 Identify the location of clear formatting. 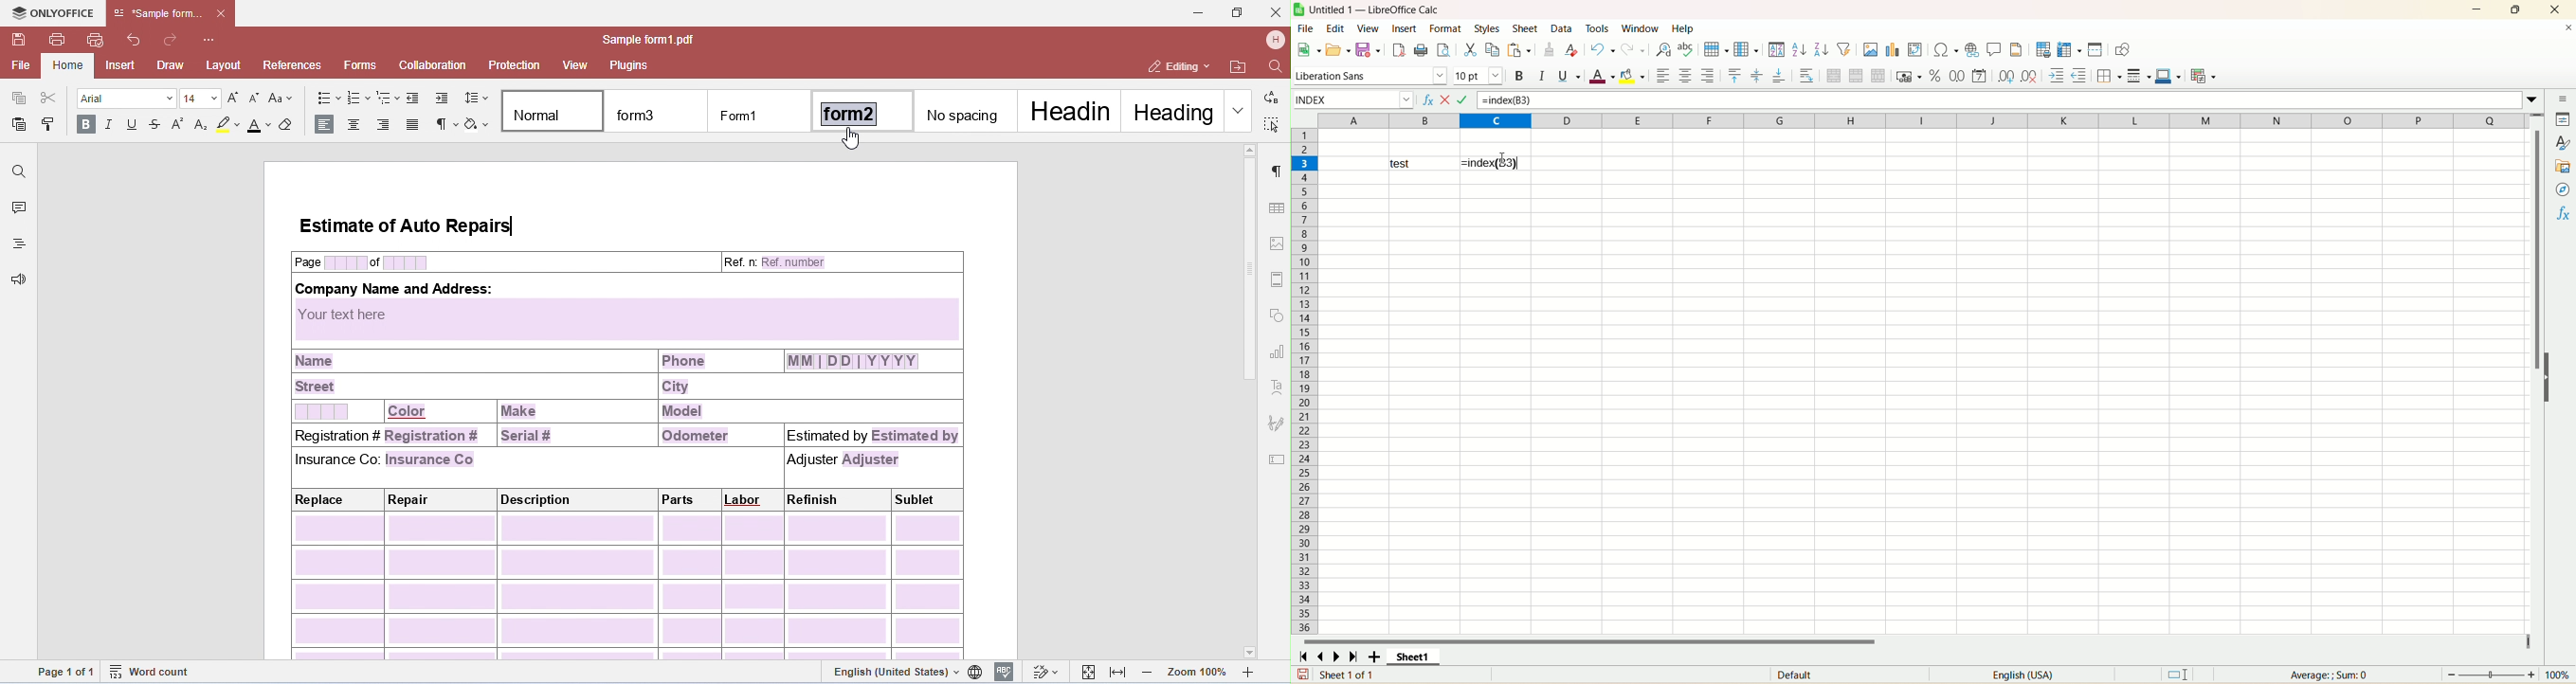
(1572, 49).